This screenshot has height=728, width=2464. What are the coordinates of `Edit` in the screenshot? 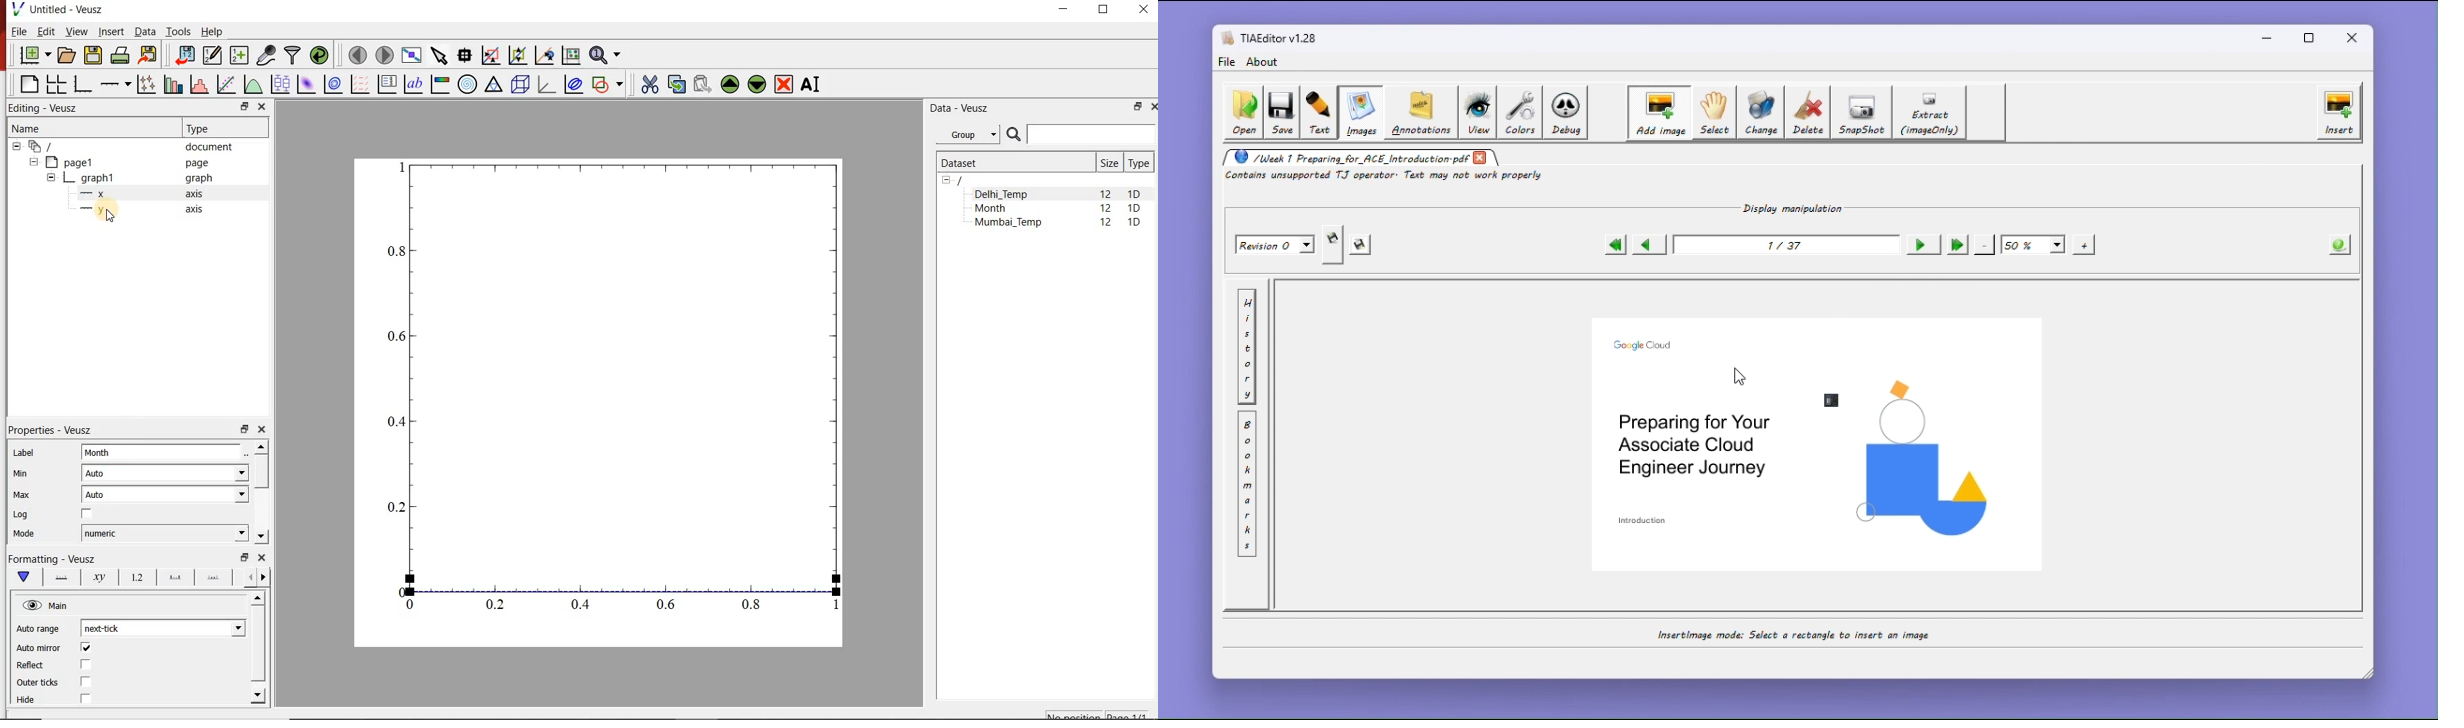 It's located at (45, 31).